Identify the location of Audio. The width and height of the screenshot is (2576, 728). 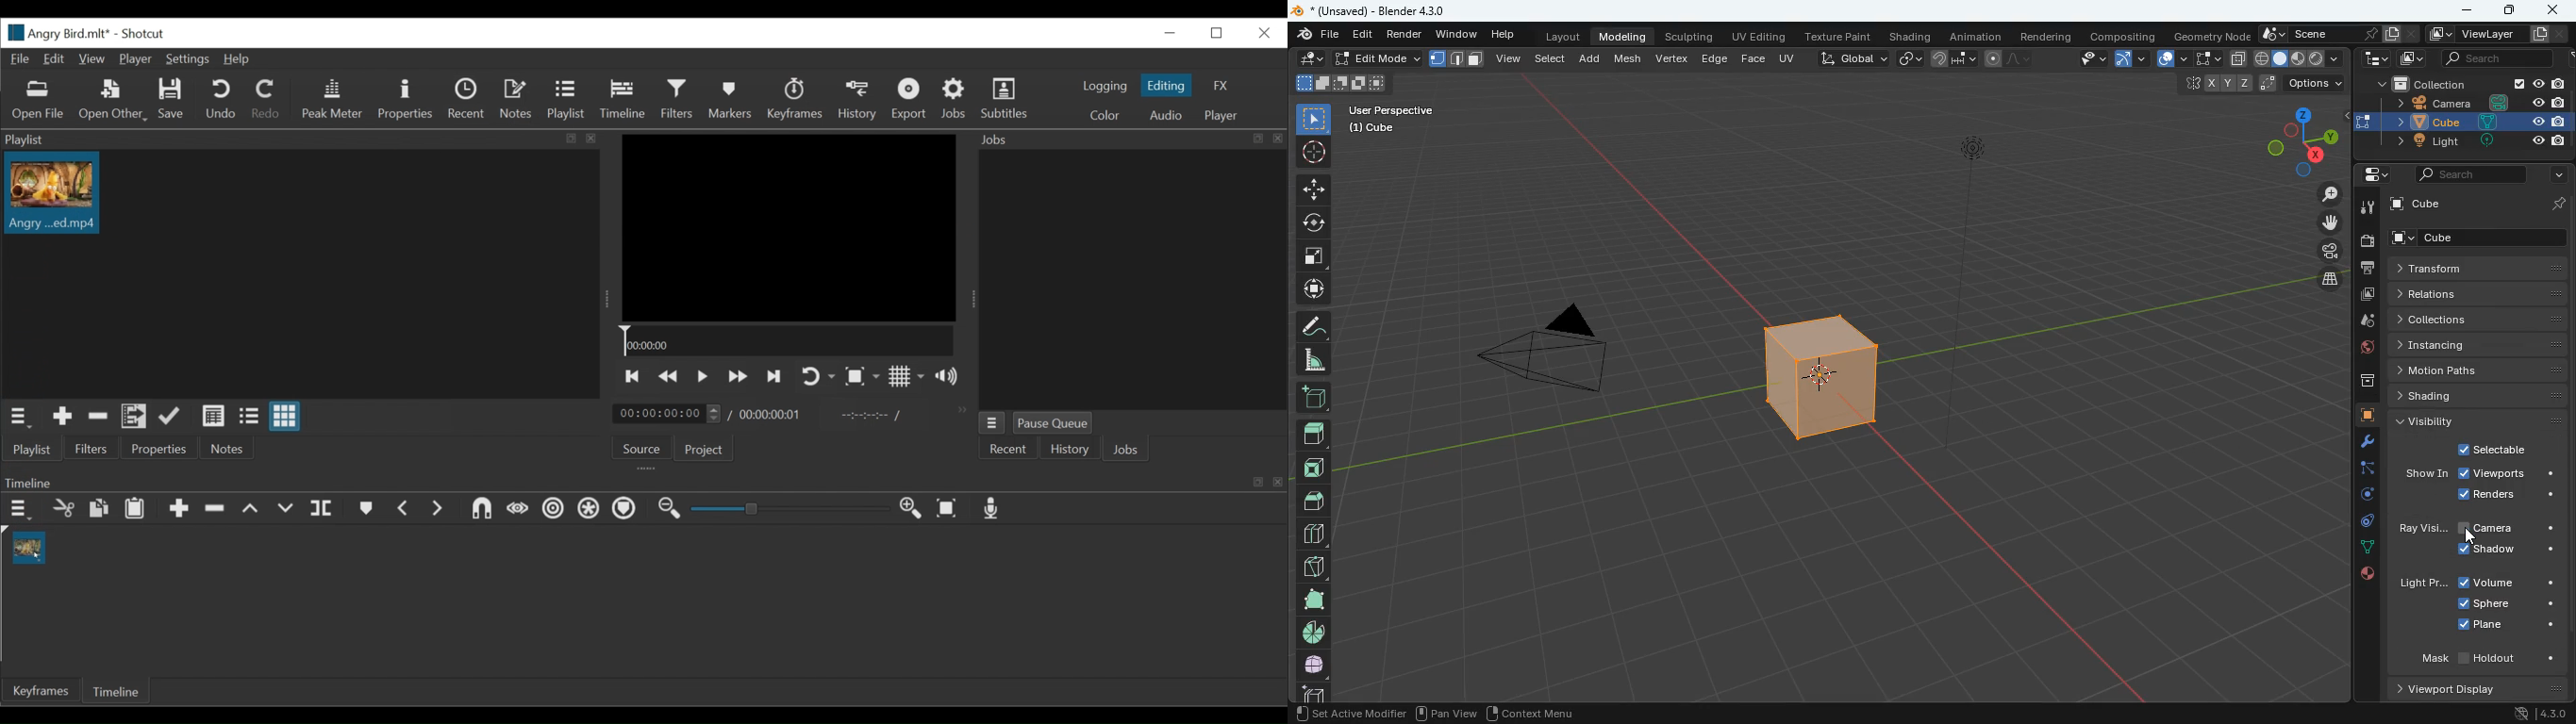
(1165, 115).